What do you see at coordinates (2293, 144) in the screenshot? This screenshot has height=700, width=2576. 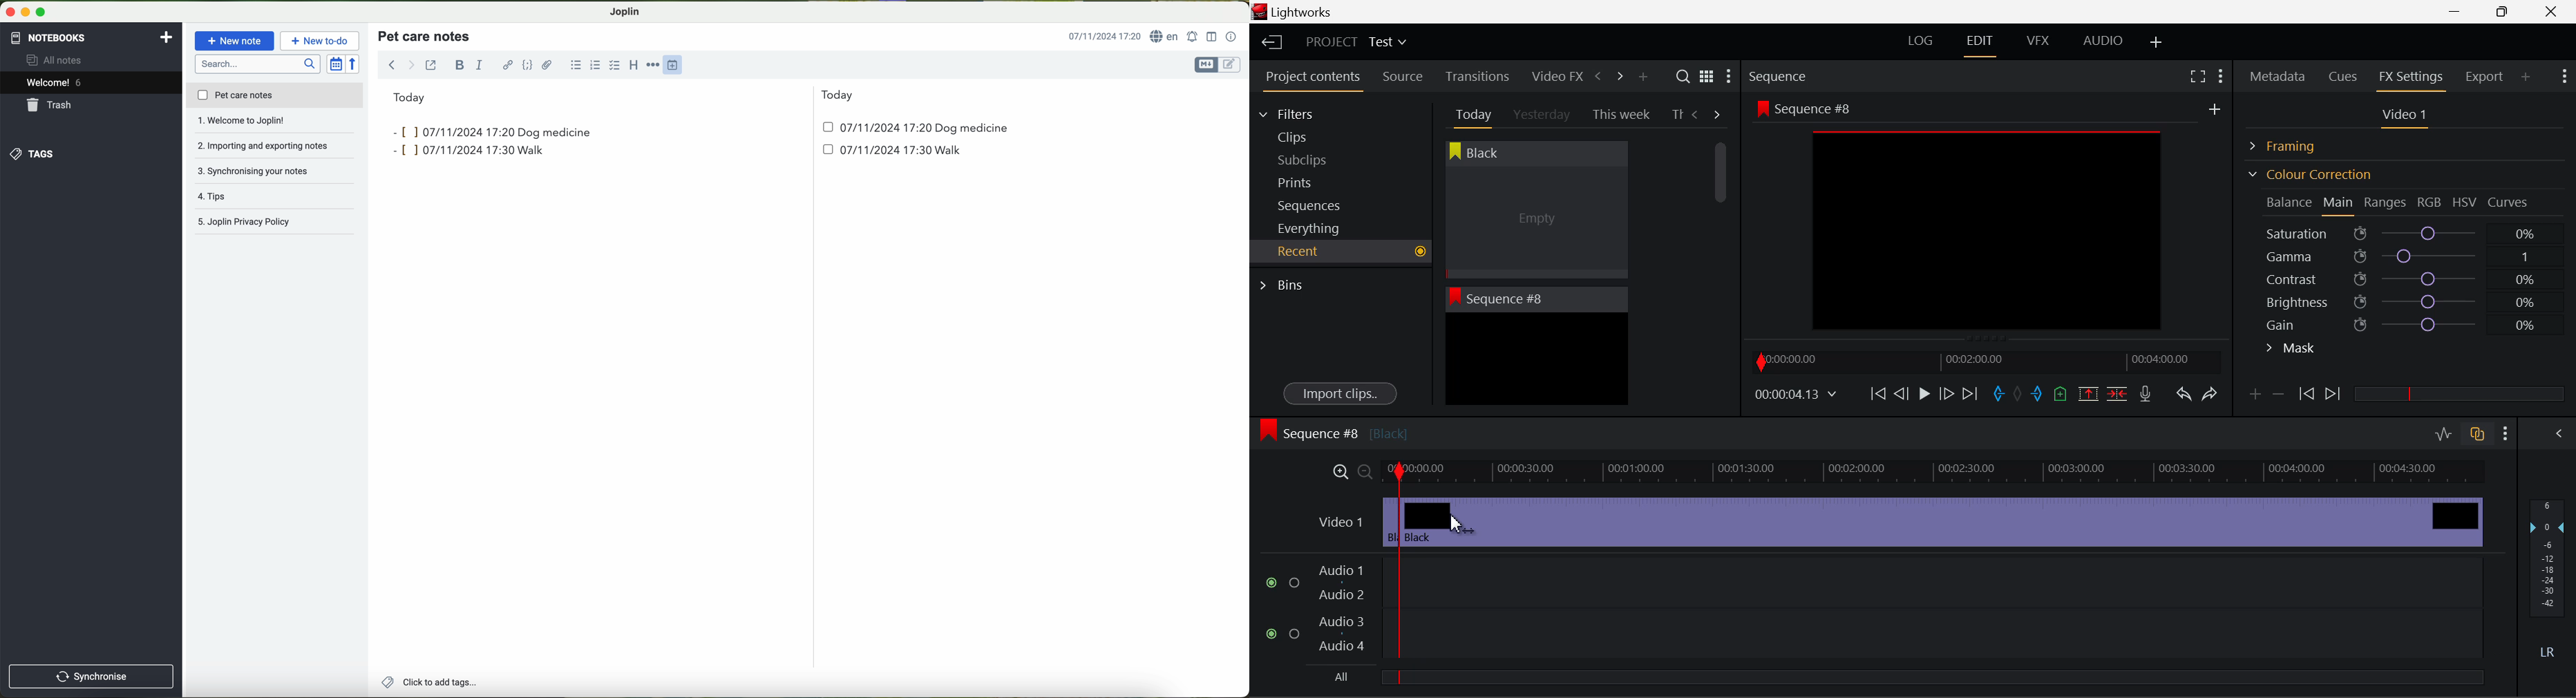 I see `Framing Section` at bounding box center [2293, 144].